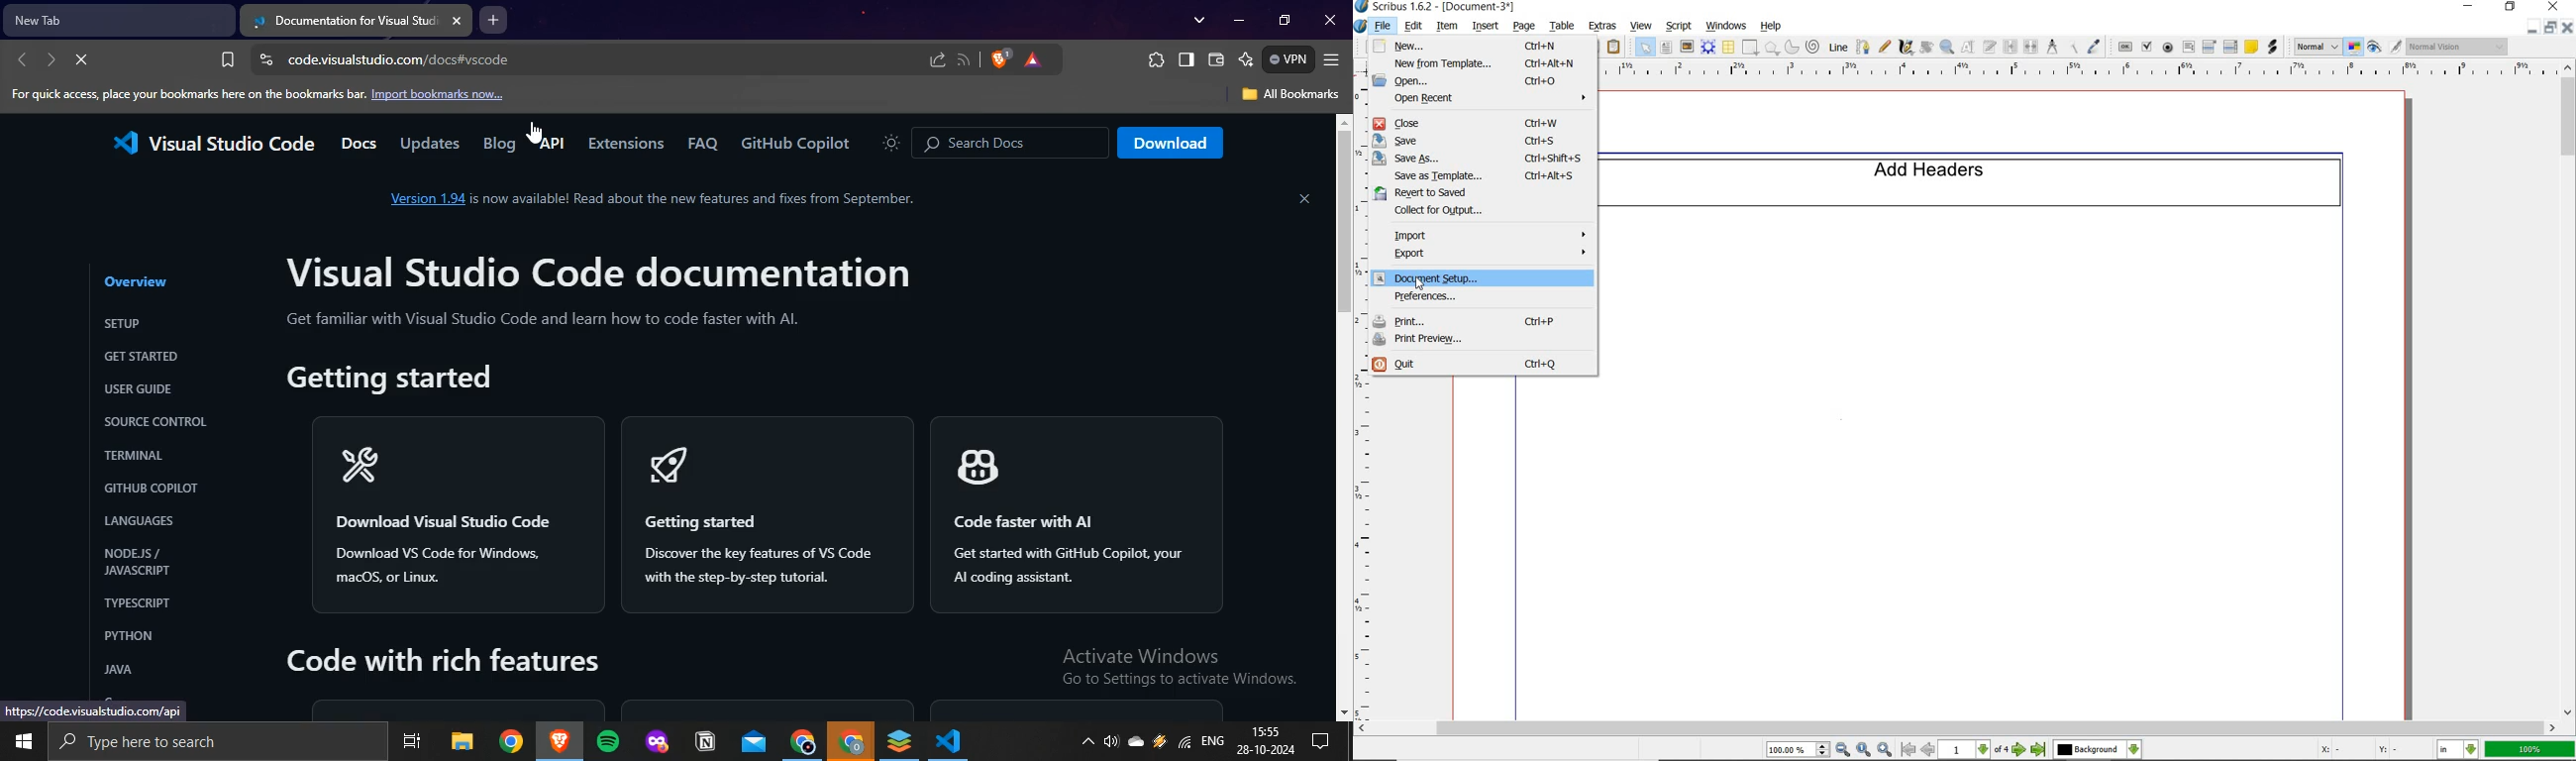  Describe the element at coordinates (1484, 159) in the screenshot. I see `save as` at that location.